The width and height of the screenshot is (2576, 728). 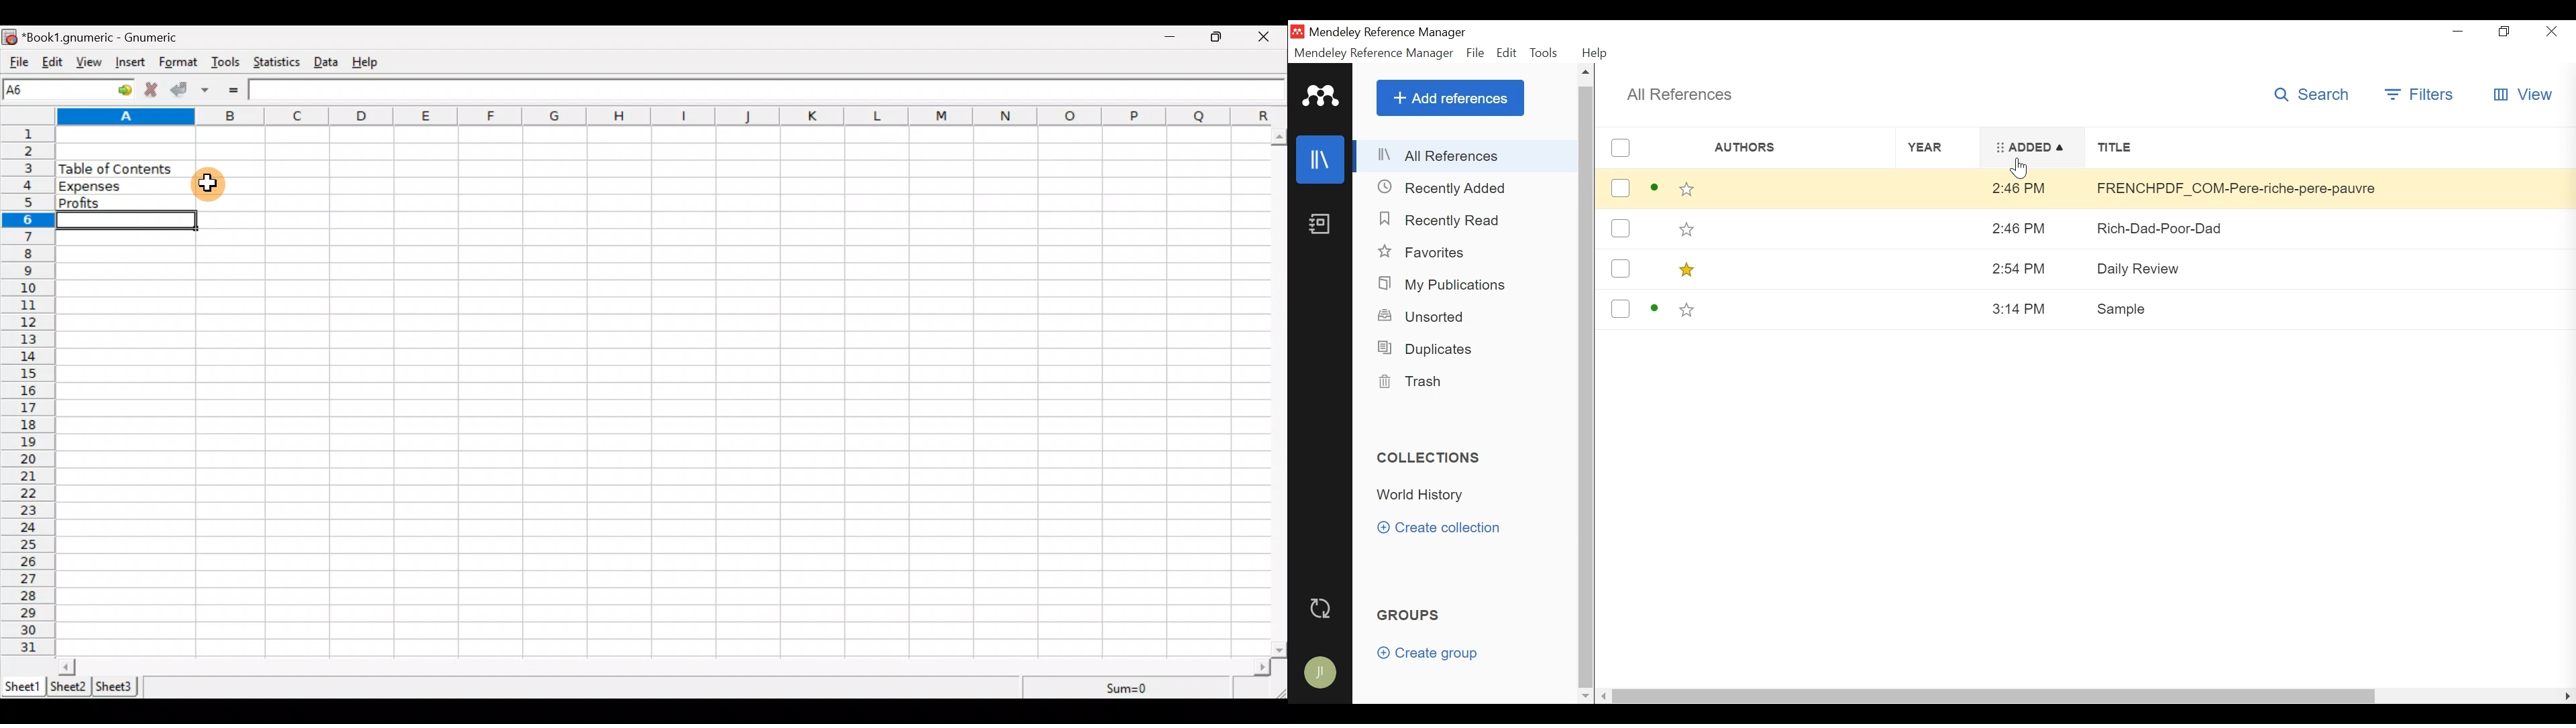 I want to click on Cursor hovering on cell B4, so click(x=214, y=180).